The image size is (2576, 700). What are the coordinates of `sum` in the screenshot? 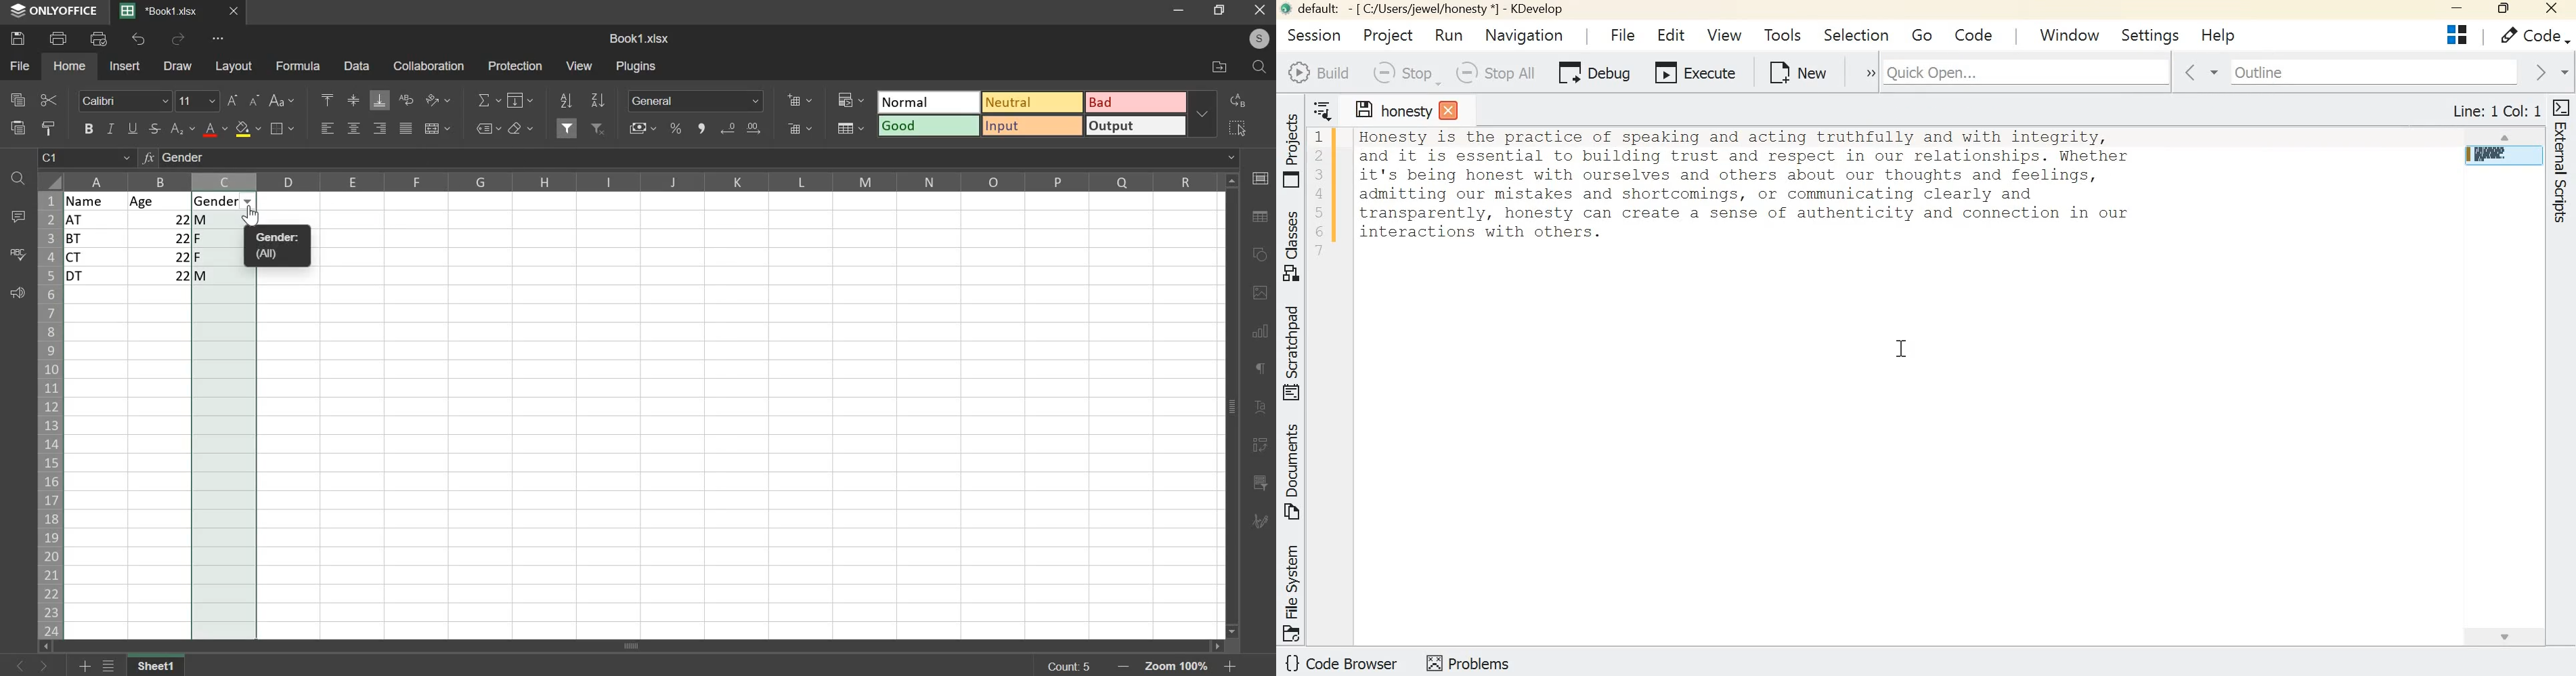 It's located at (491, 100).